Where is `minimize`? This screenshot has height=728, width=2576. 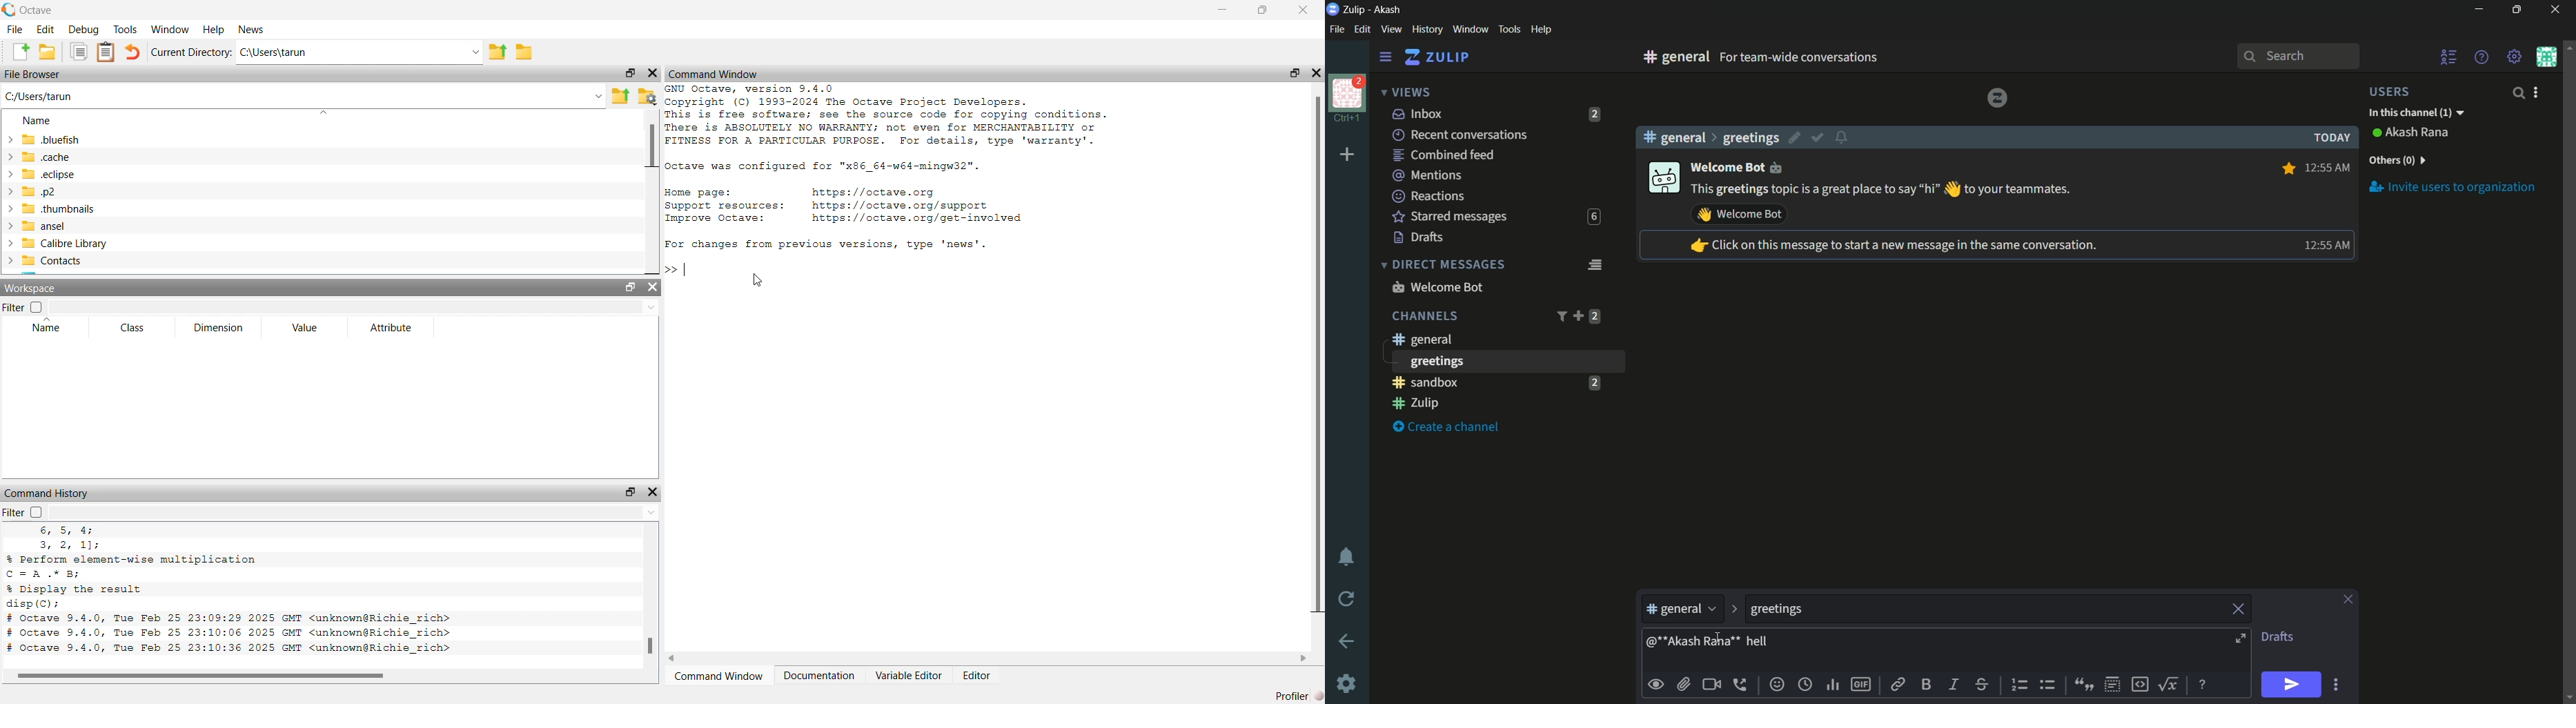
minimize is located at coordinates (2478, 10).